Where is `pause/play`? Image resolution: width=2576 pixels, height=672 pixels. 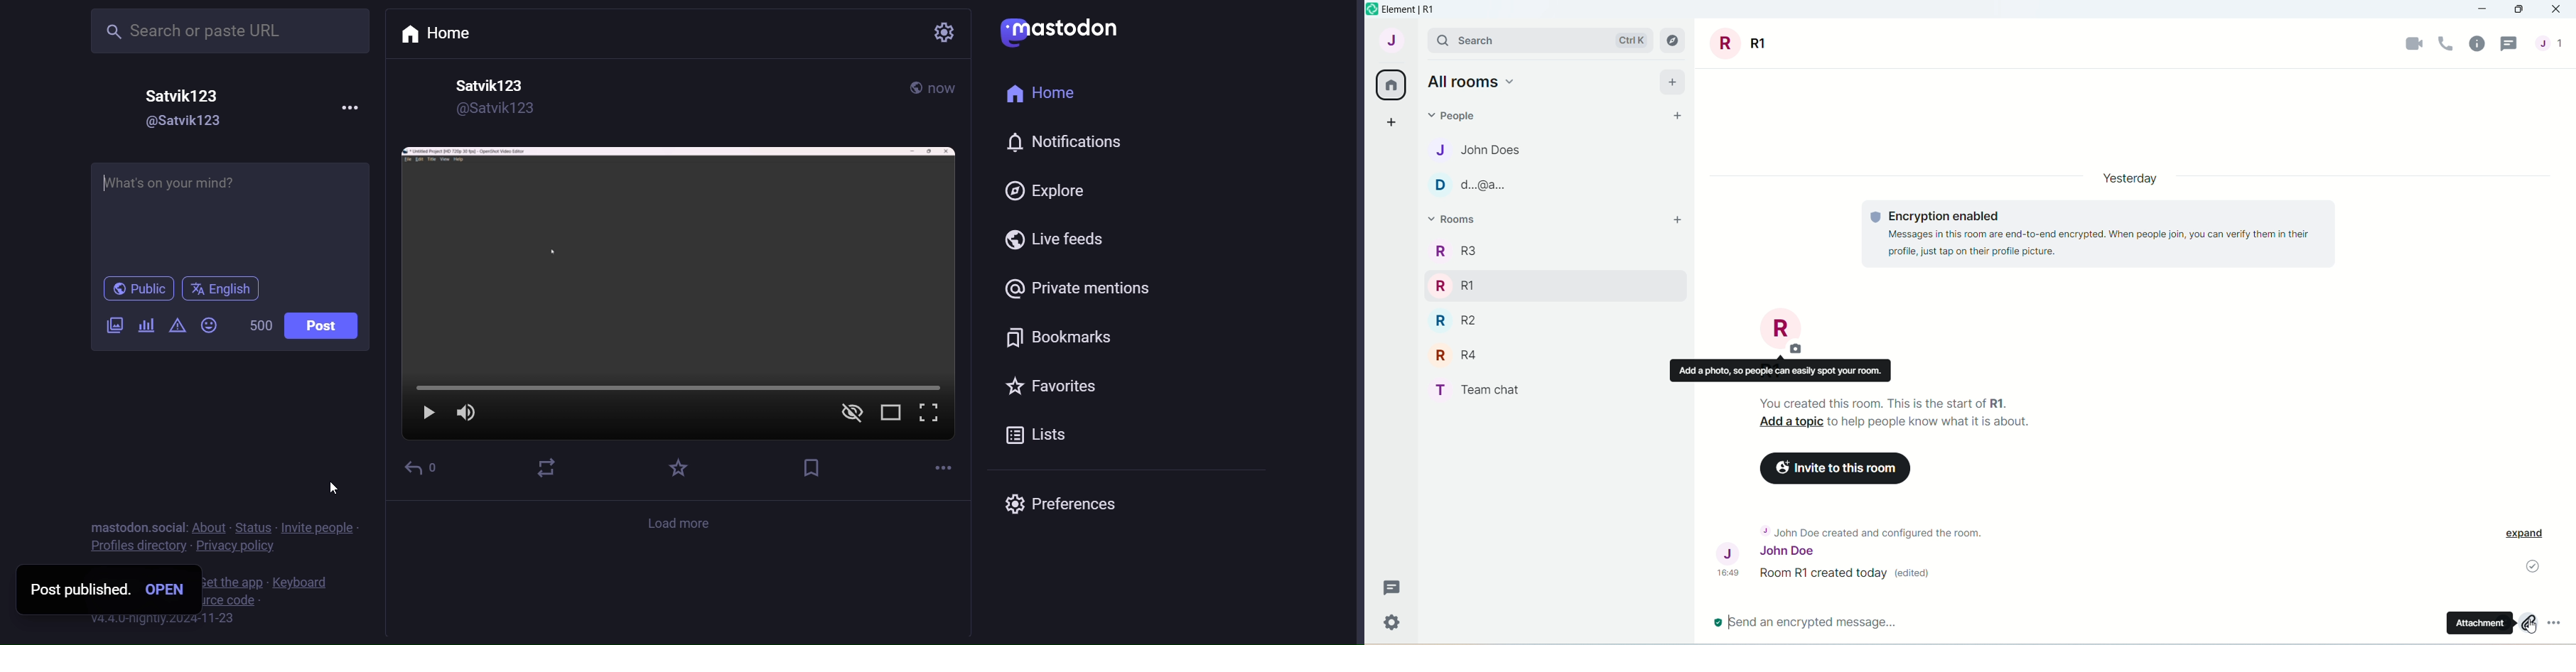 pause/play is located at coordinates (427, 416).